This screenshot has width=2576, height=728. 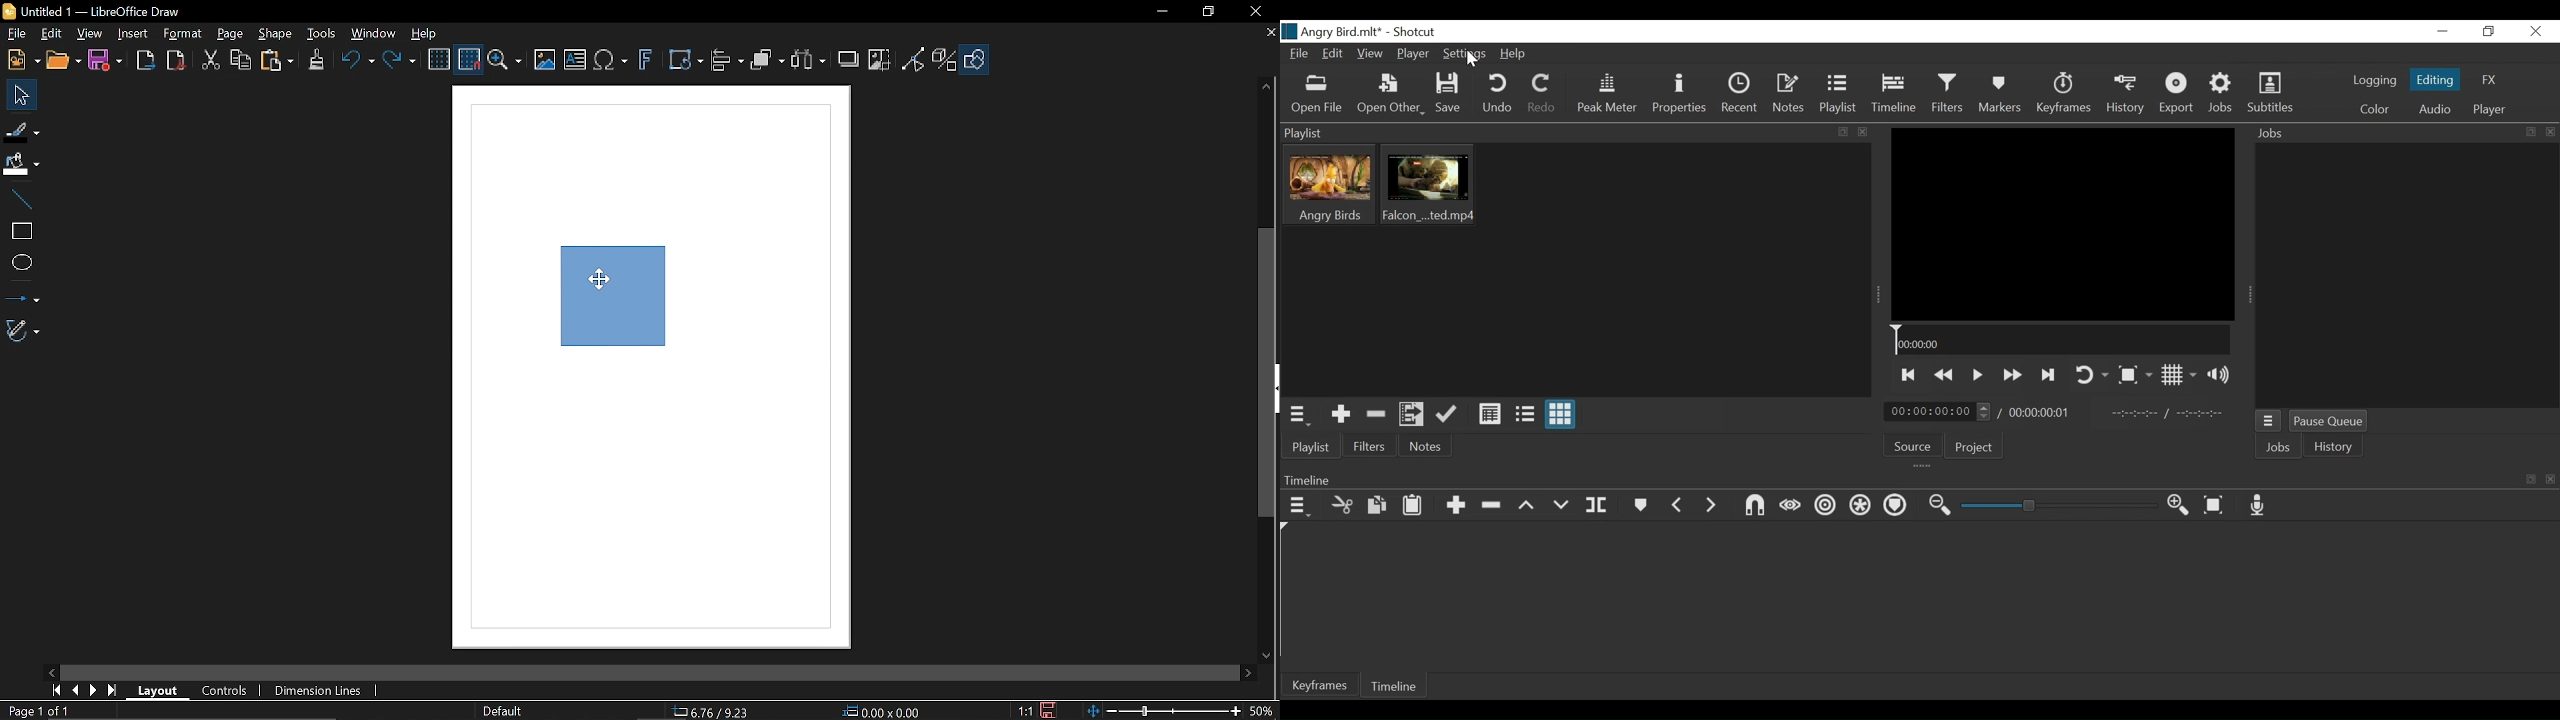 I want to click on Dimension lines, so click(x=314, y=690).